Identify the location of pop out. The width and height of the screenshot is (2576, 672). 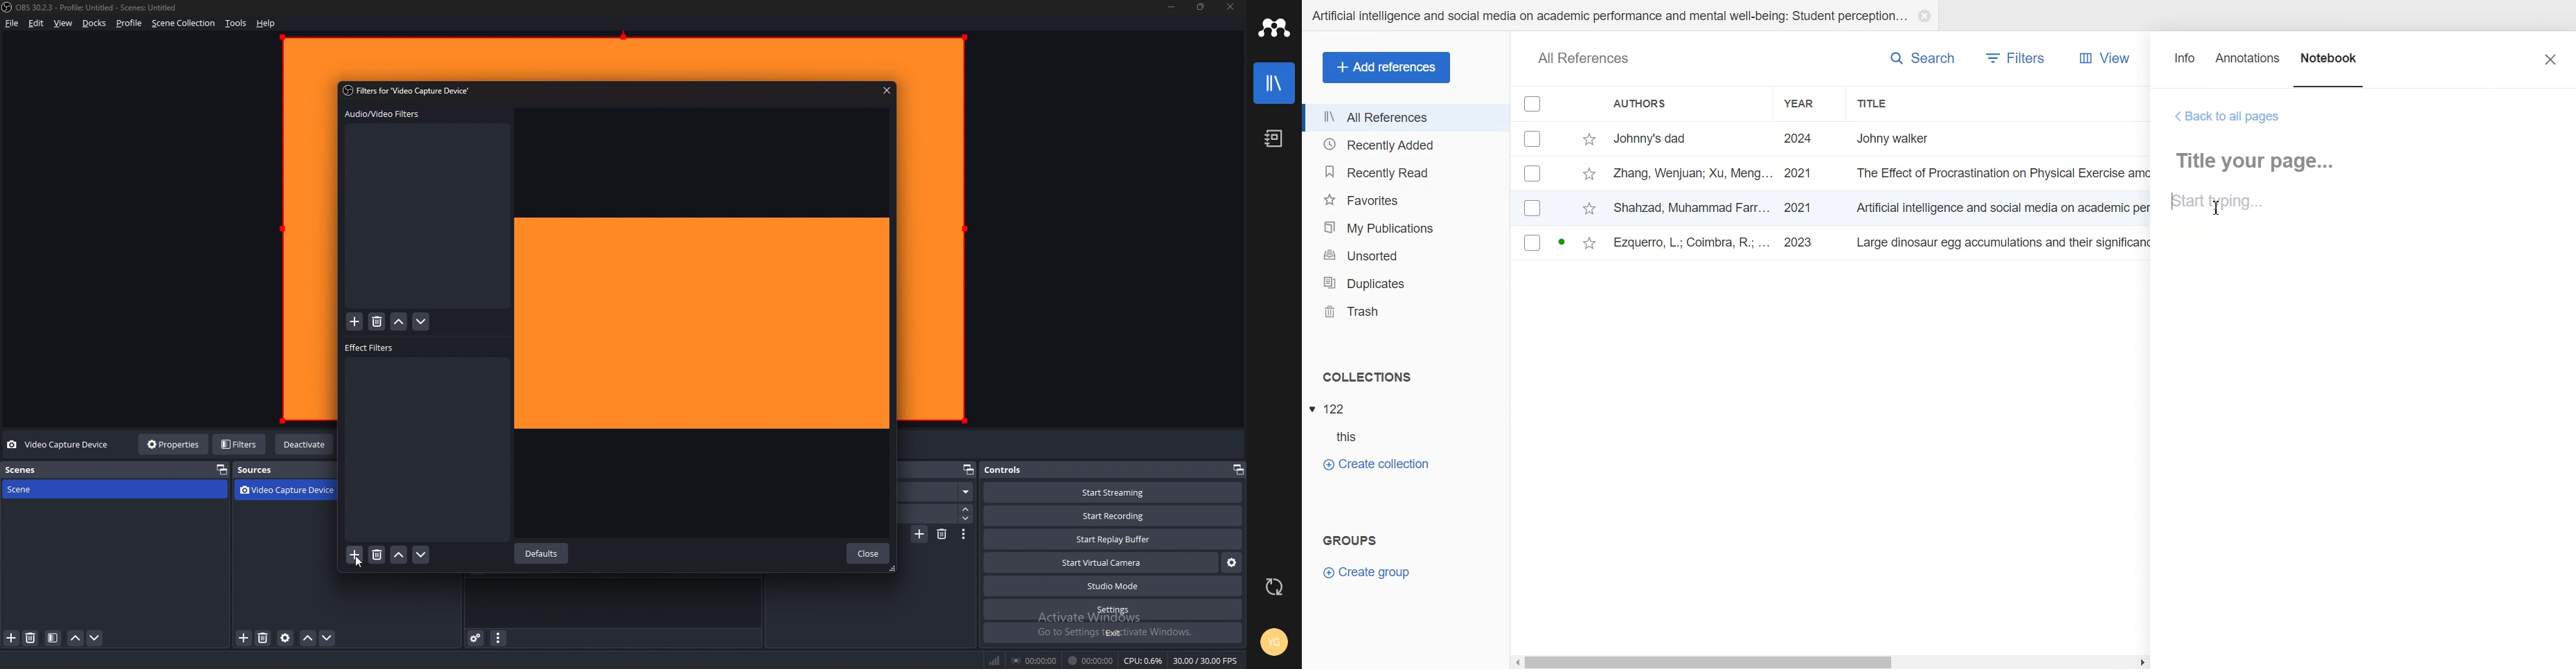
(221, 470).